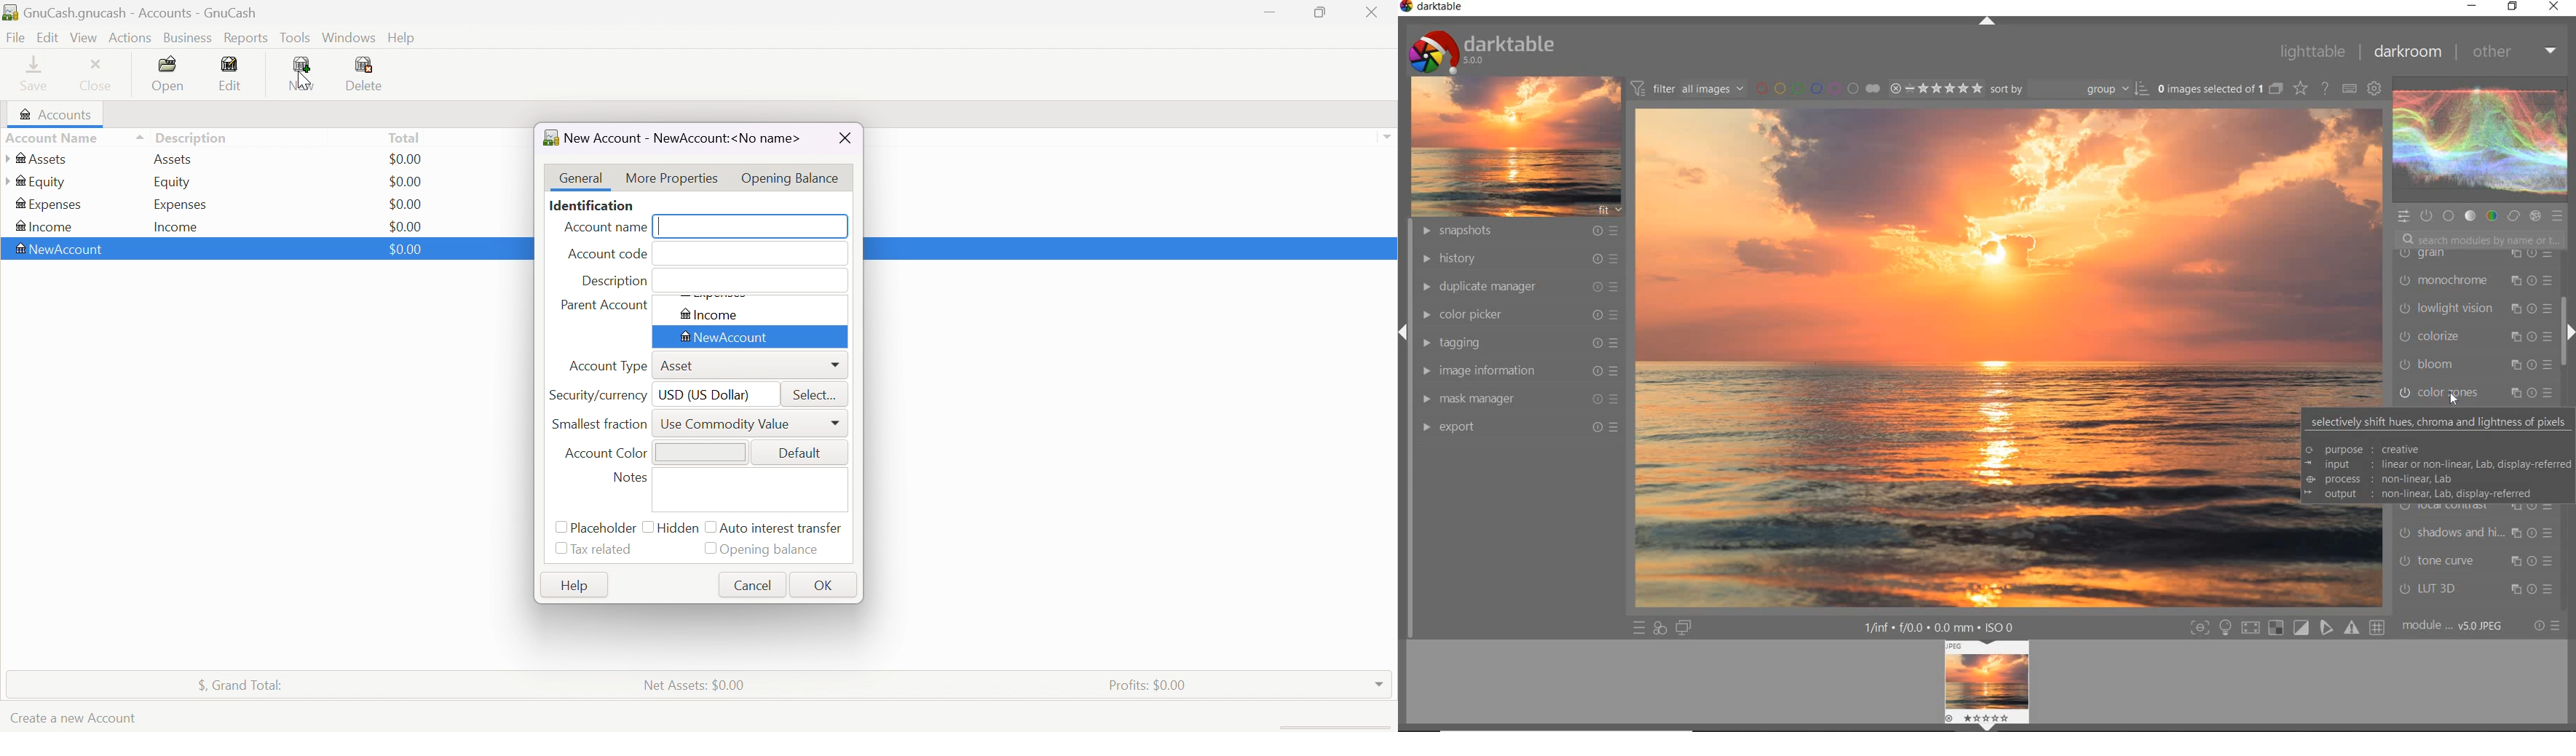  What do you see at coordinates (608, 367) in the screenshot?
I see `Account Type` at bounding box center [608, 367].